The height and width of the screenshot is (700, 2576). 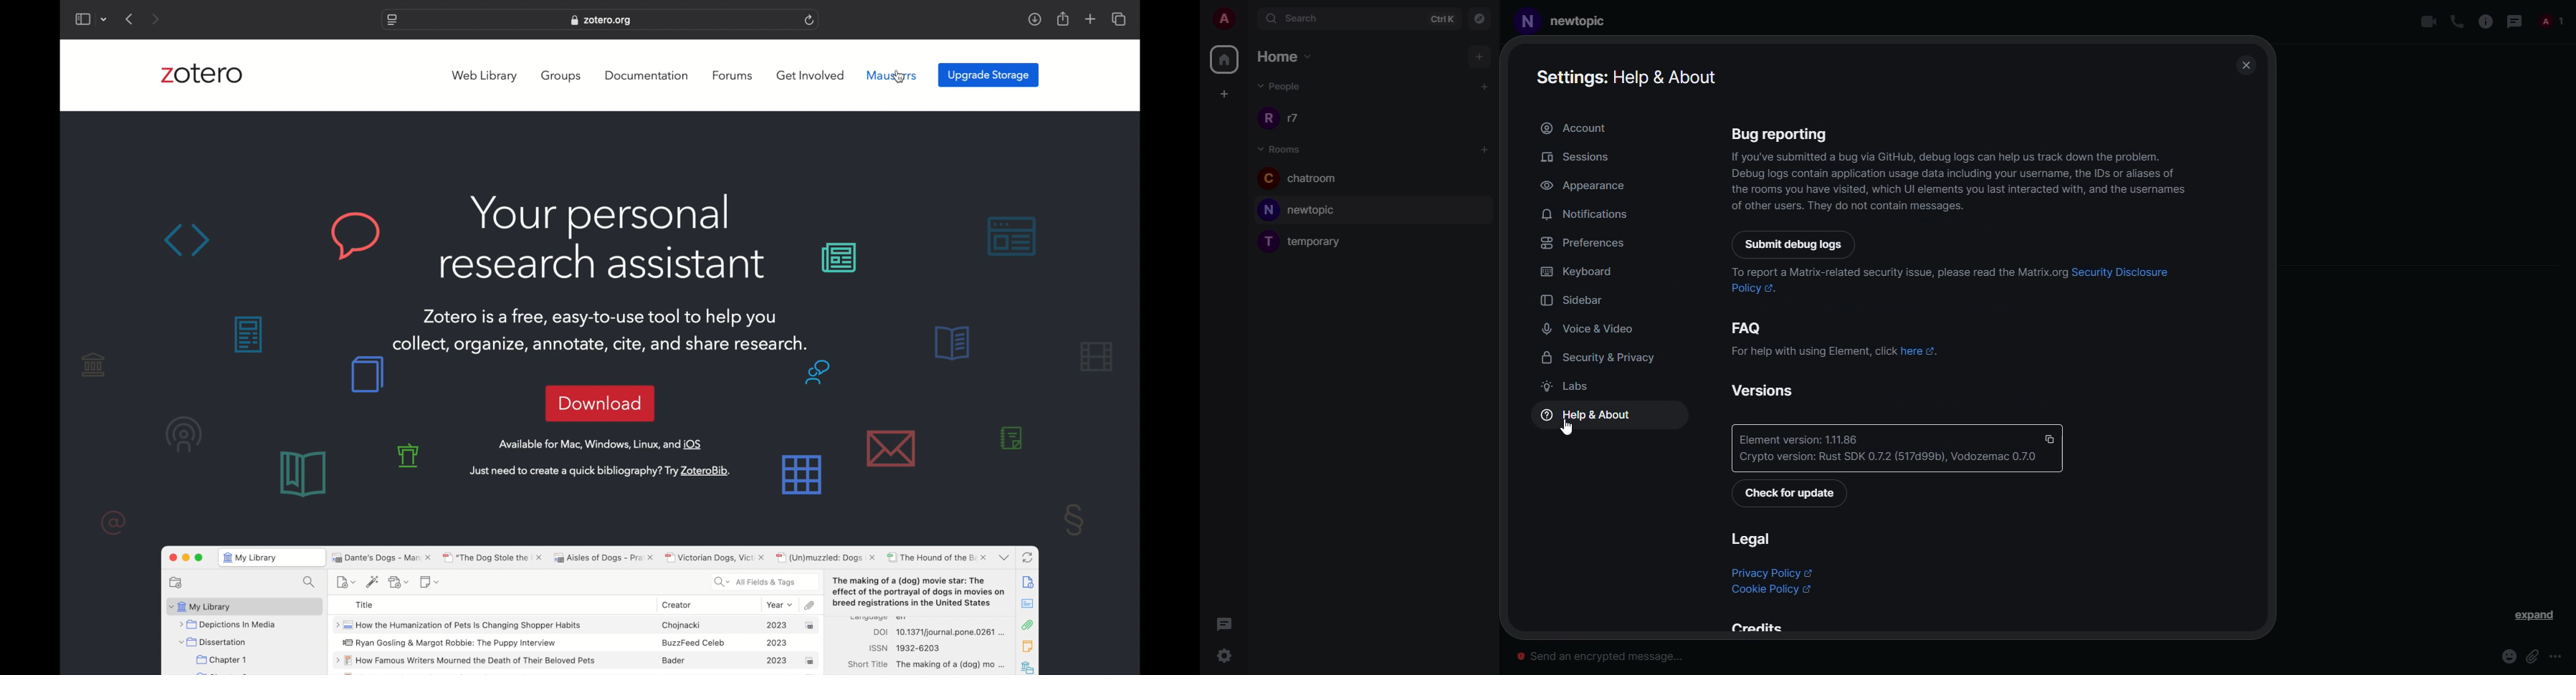 What do you see at coordinates (1480, 18) in the screenshot?
I see `navigator` at bounding box center [1480, 18].